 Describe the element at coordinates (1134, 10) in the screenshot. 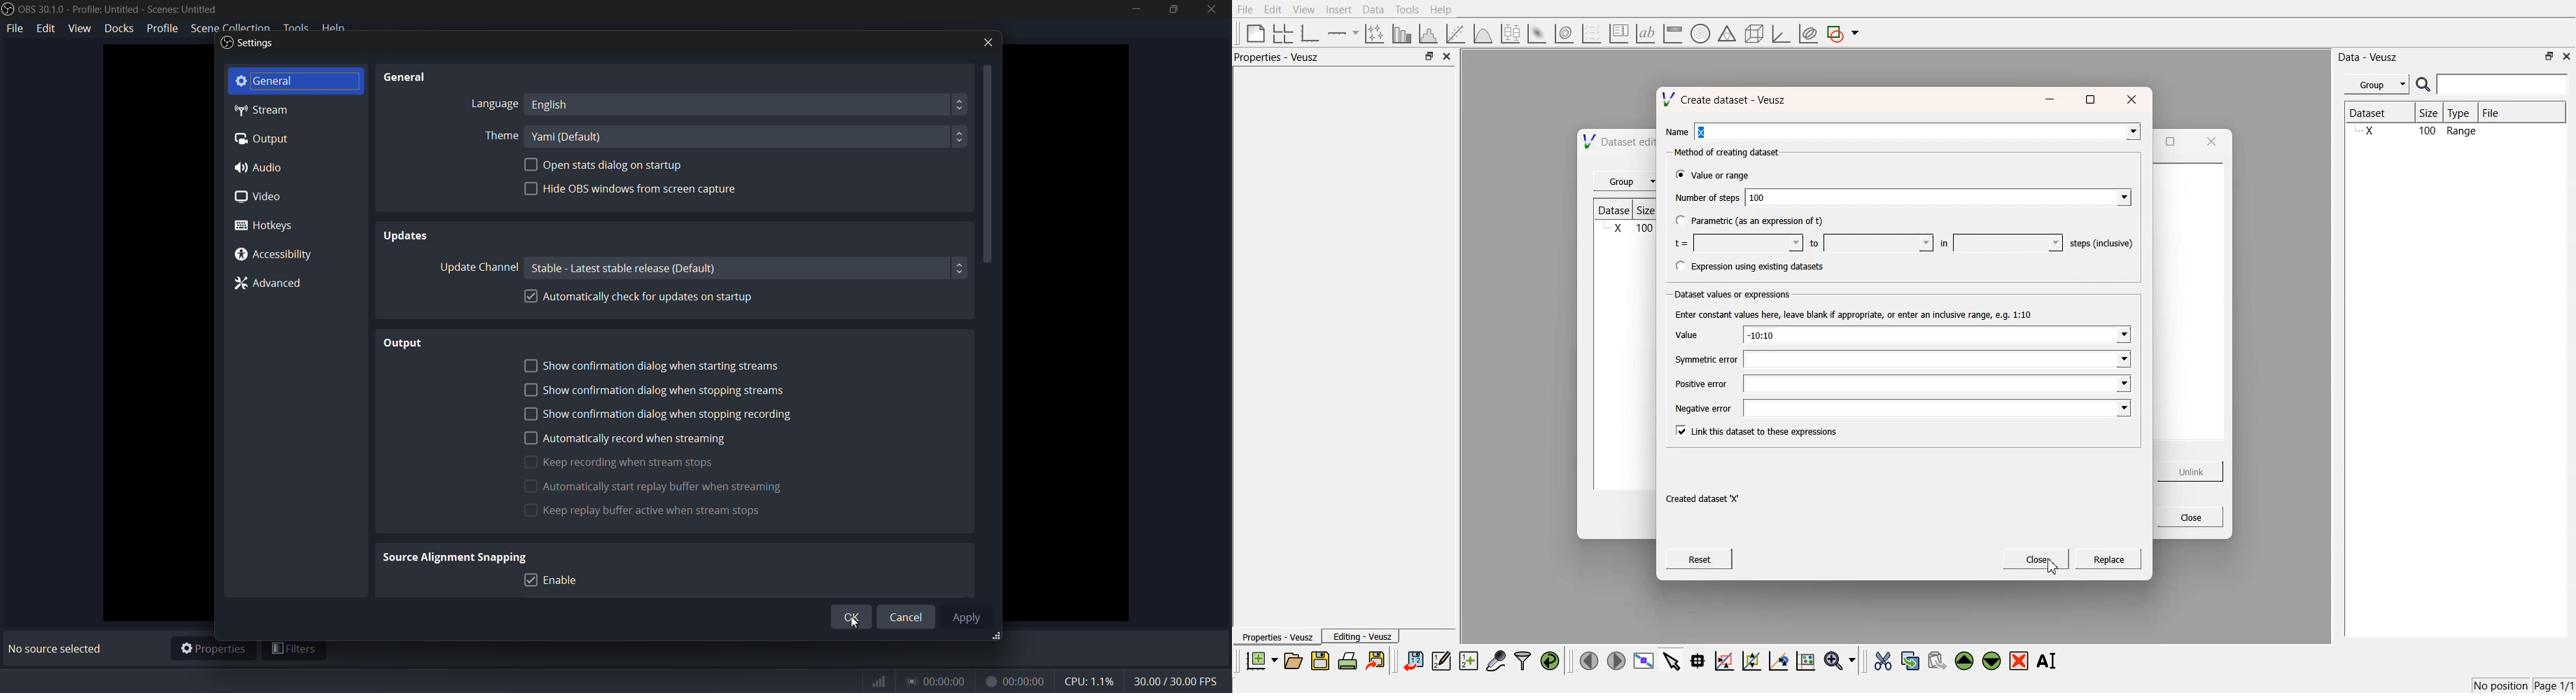

I see `minimize` at that location.